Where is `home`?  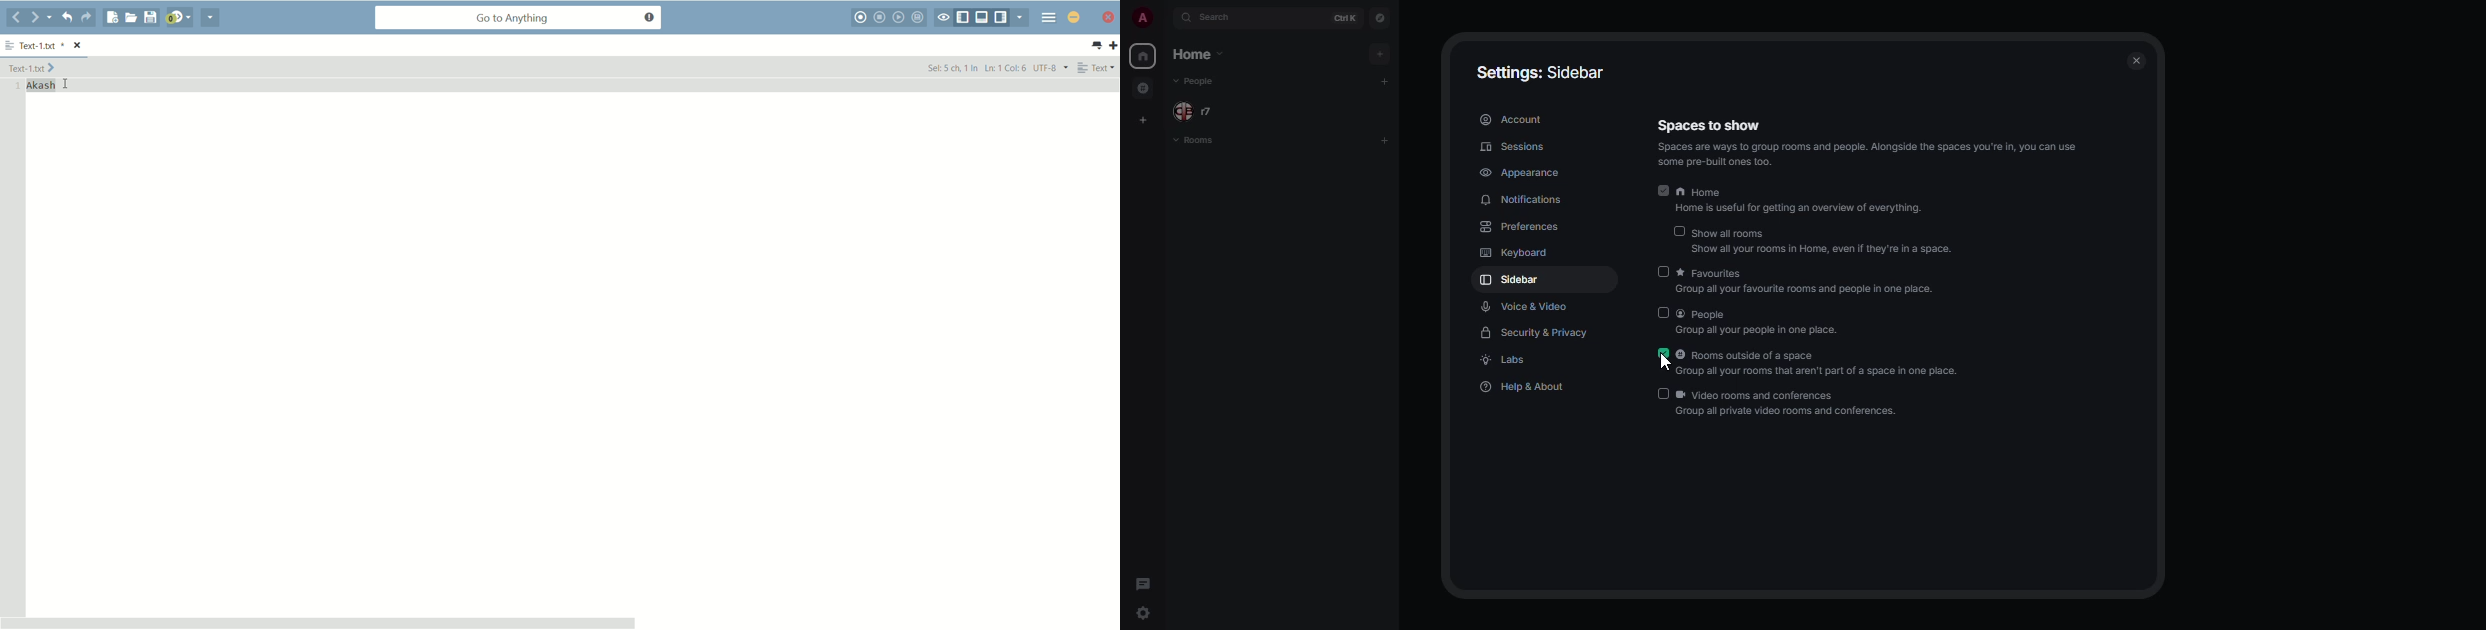
home is located at coordinates (1142, 55).